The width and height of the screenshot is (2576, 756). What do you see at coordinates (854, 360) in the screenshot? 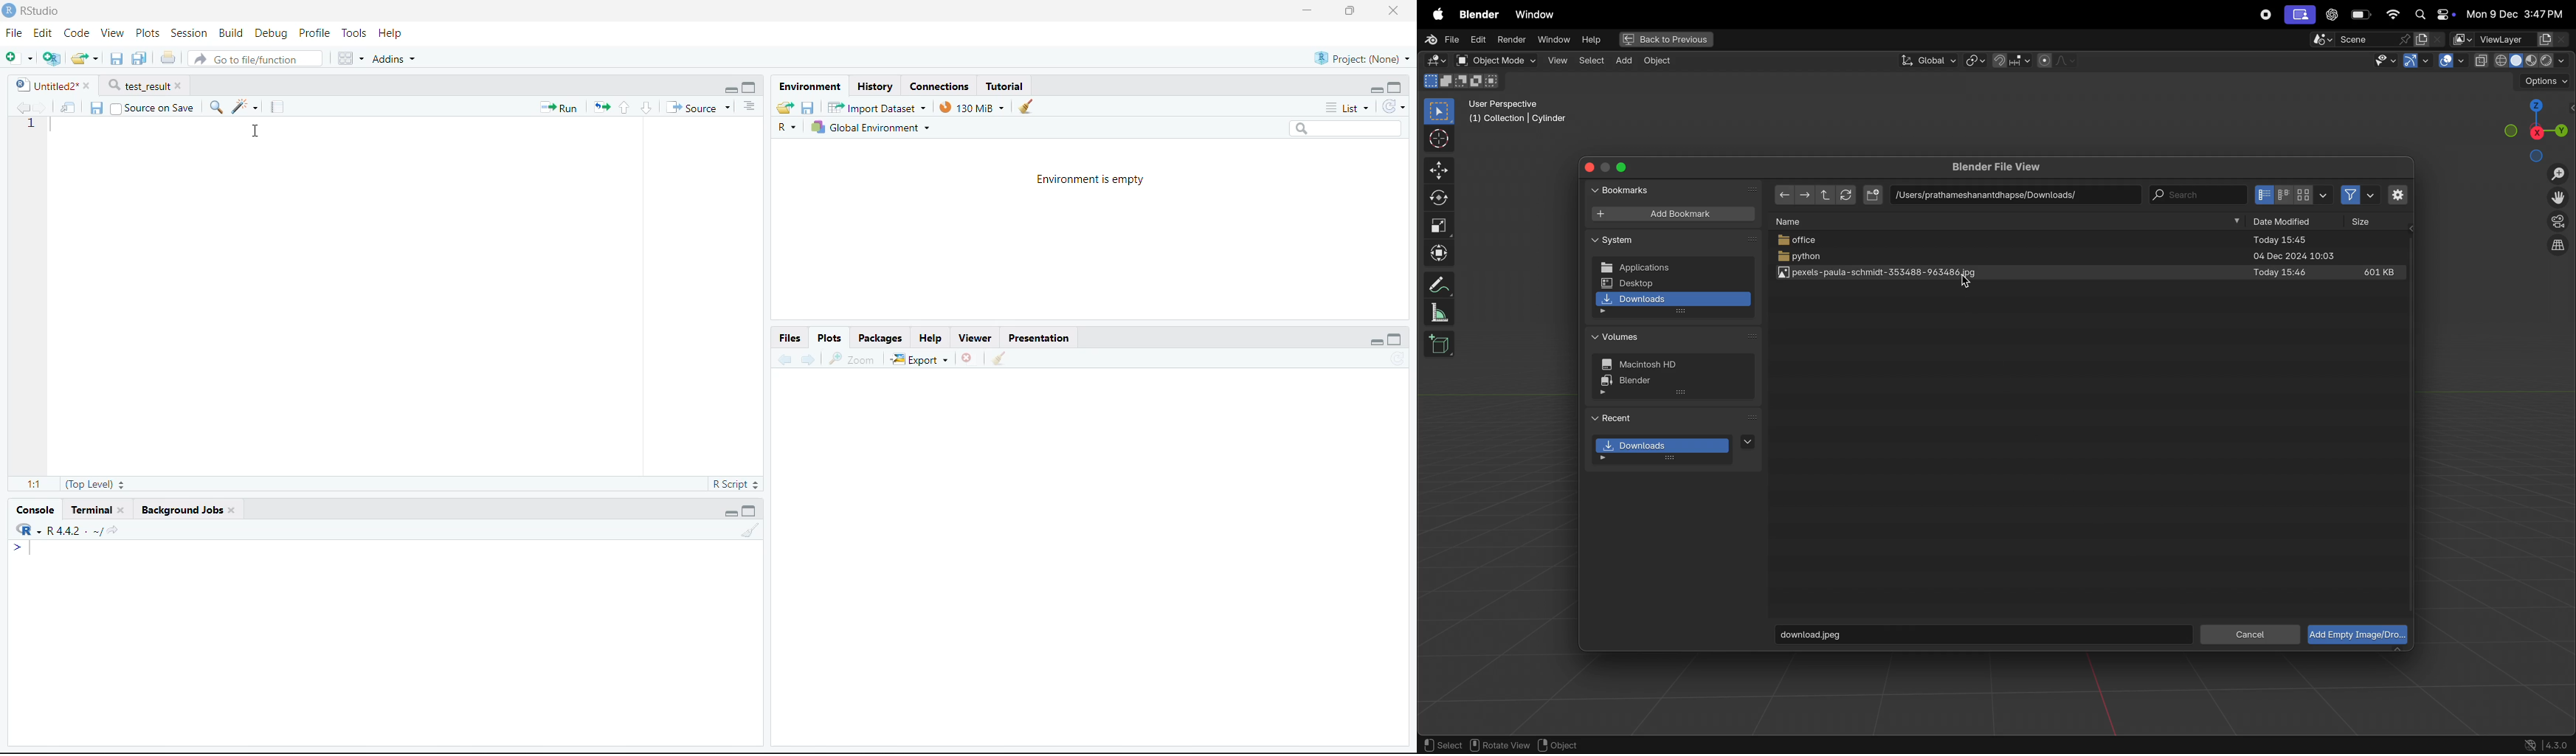
I see `Zoom` at bounding box center [854, 360].